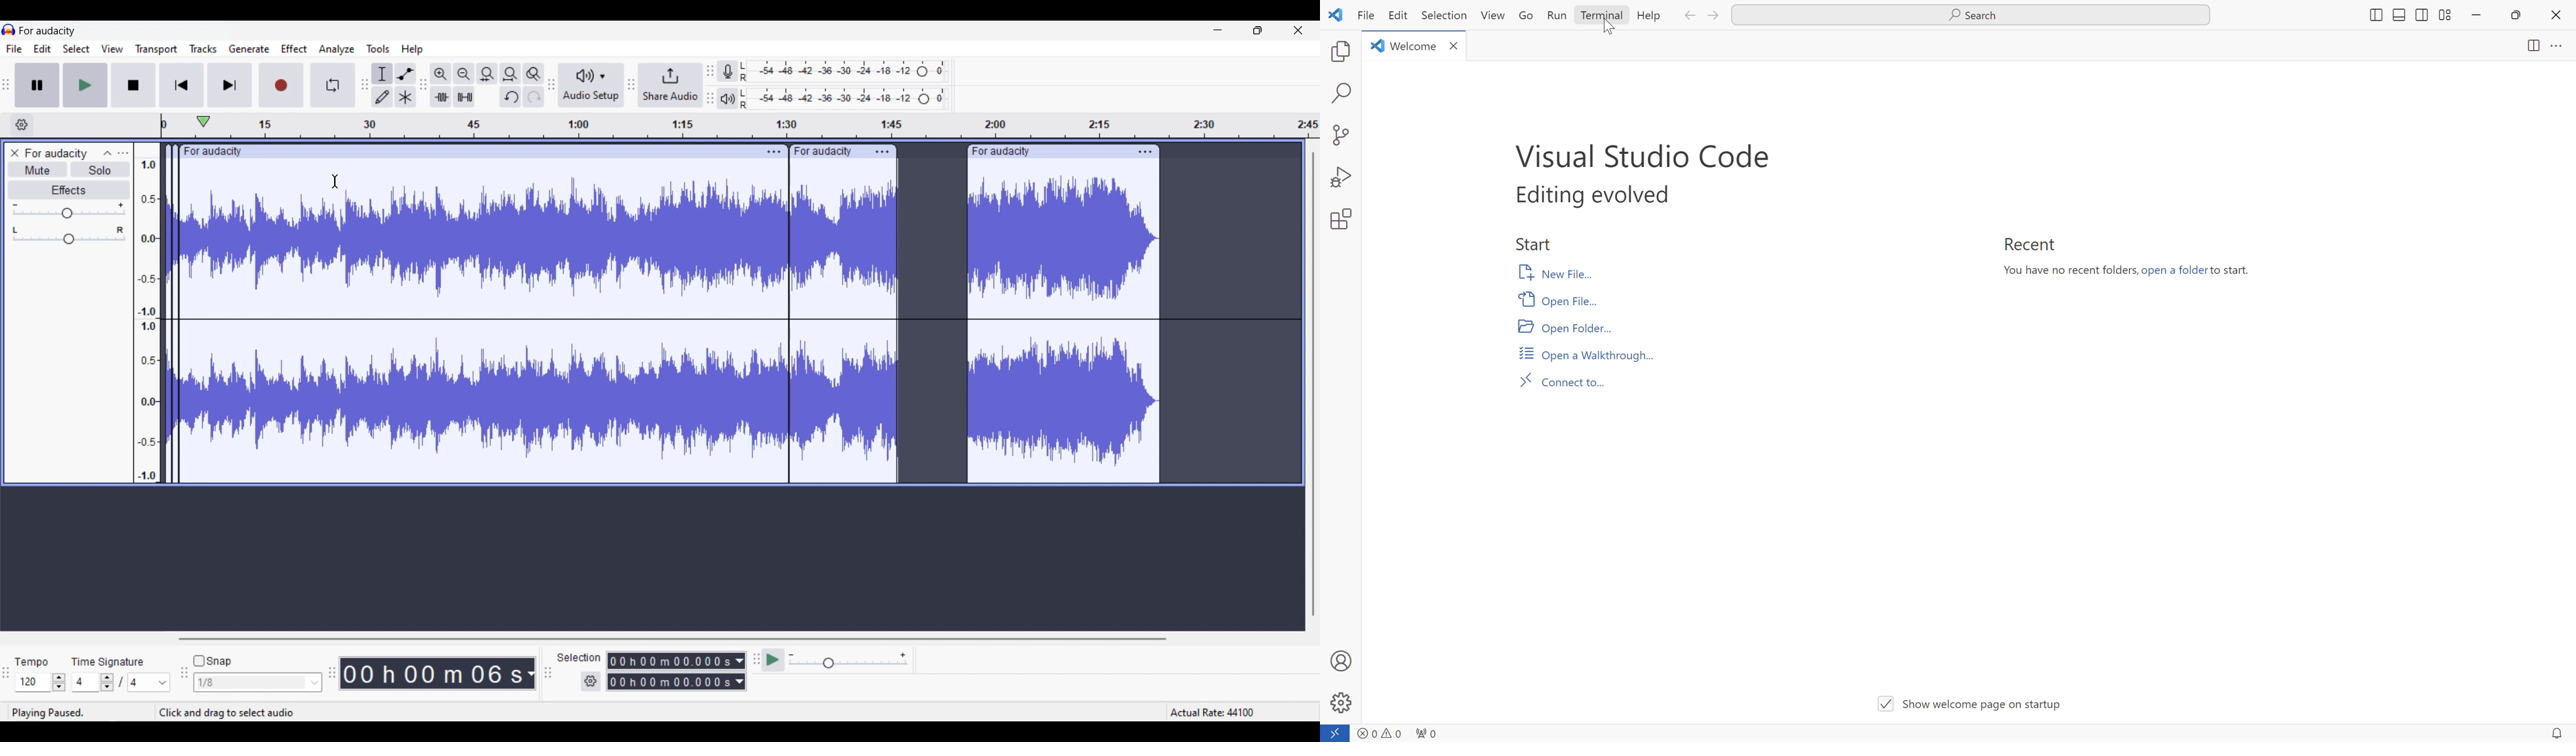 The width and height of the screenshot is (2576, 756). What do you see at coordinates (32, 662) in the screenshot?
I see `tempo` at bounding box center [32, 662].